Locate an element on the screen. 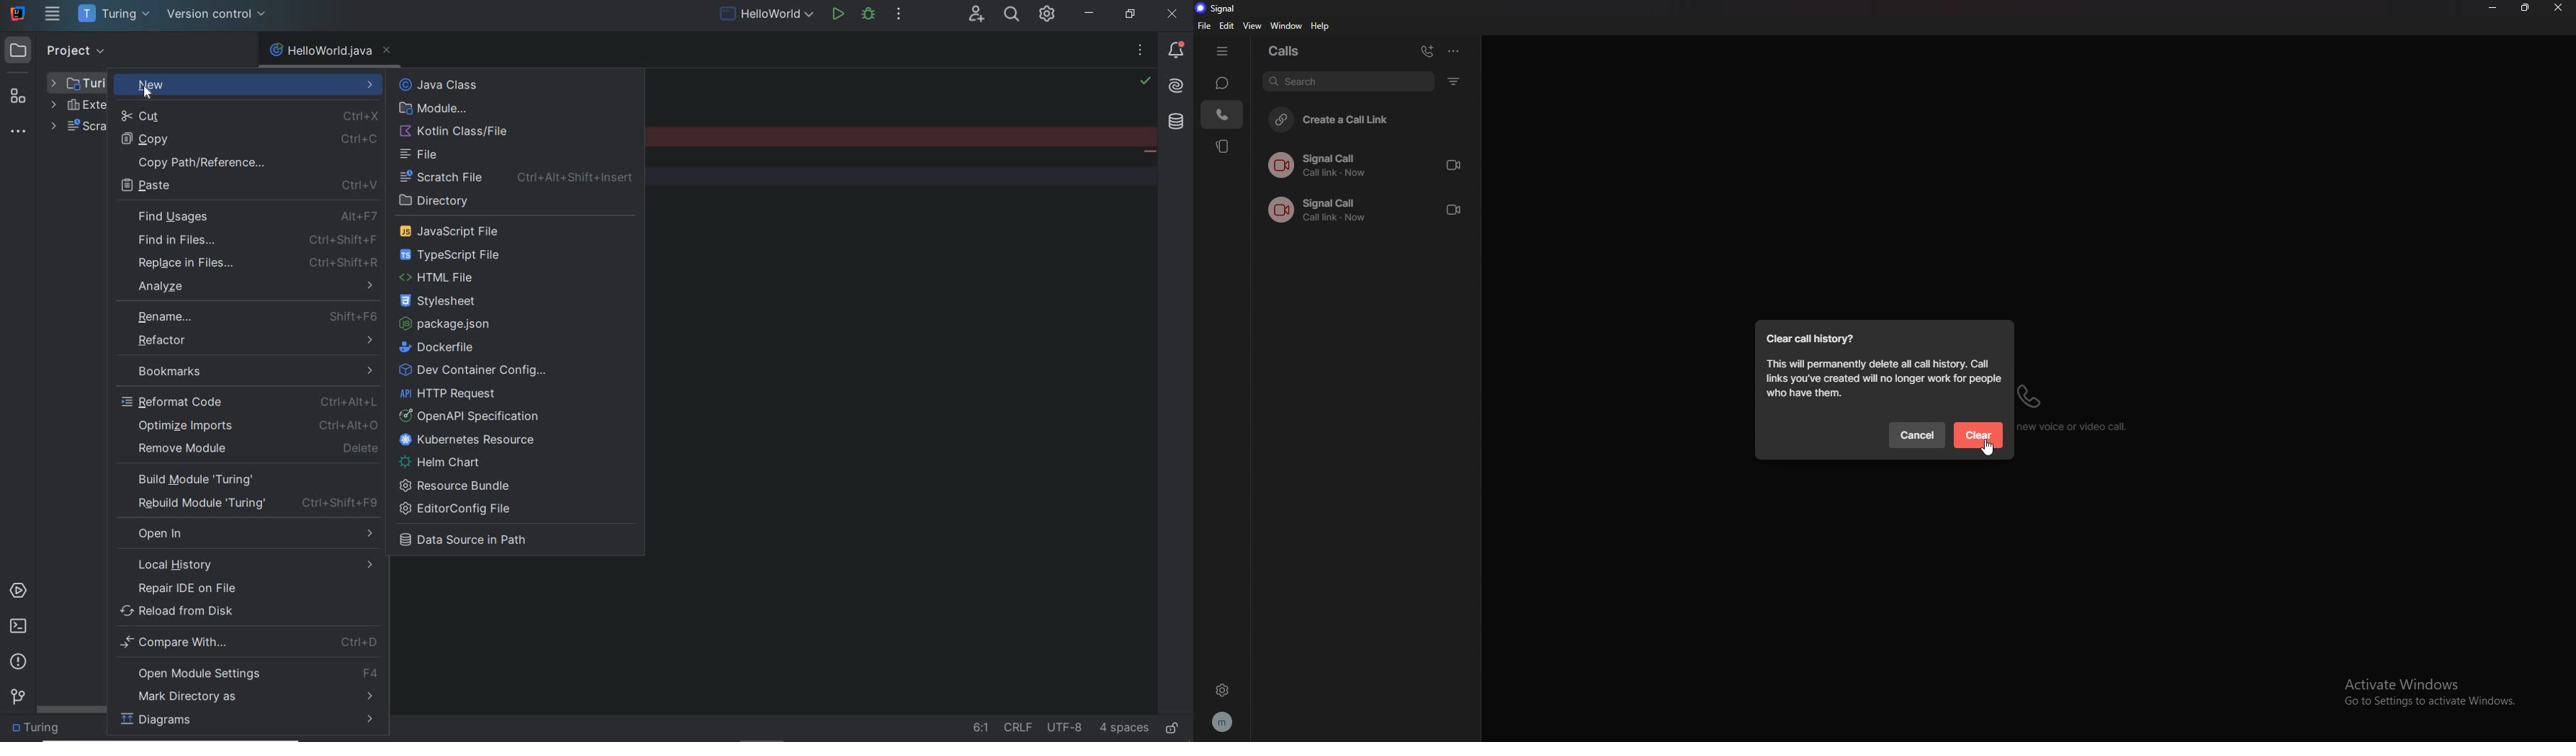 Image resolution: width=2576 pixels, height=756 pixels. find usages is located at coordinates (256, 217).